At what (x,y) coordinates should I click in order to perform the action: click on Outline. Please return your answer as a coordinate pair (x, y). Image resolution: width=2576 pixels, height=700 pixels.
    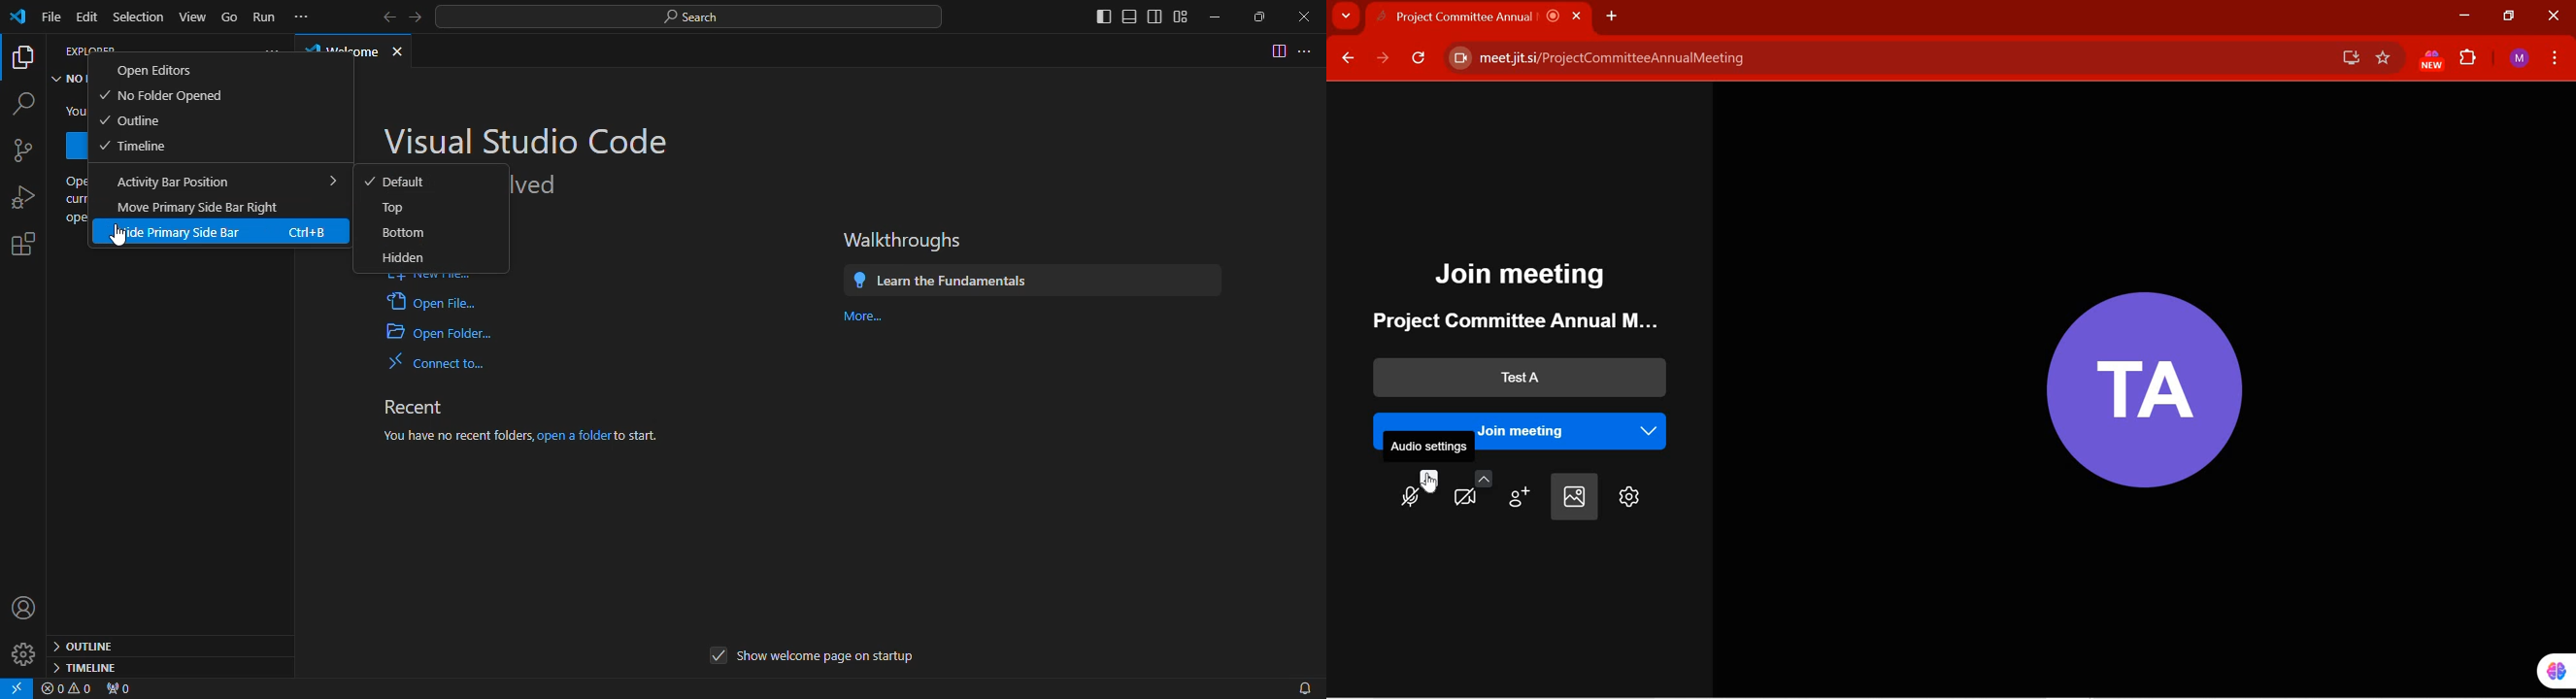
    Looking at the image, I should click on (130, 120).